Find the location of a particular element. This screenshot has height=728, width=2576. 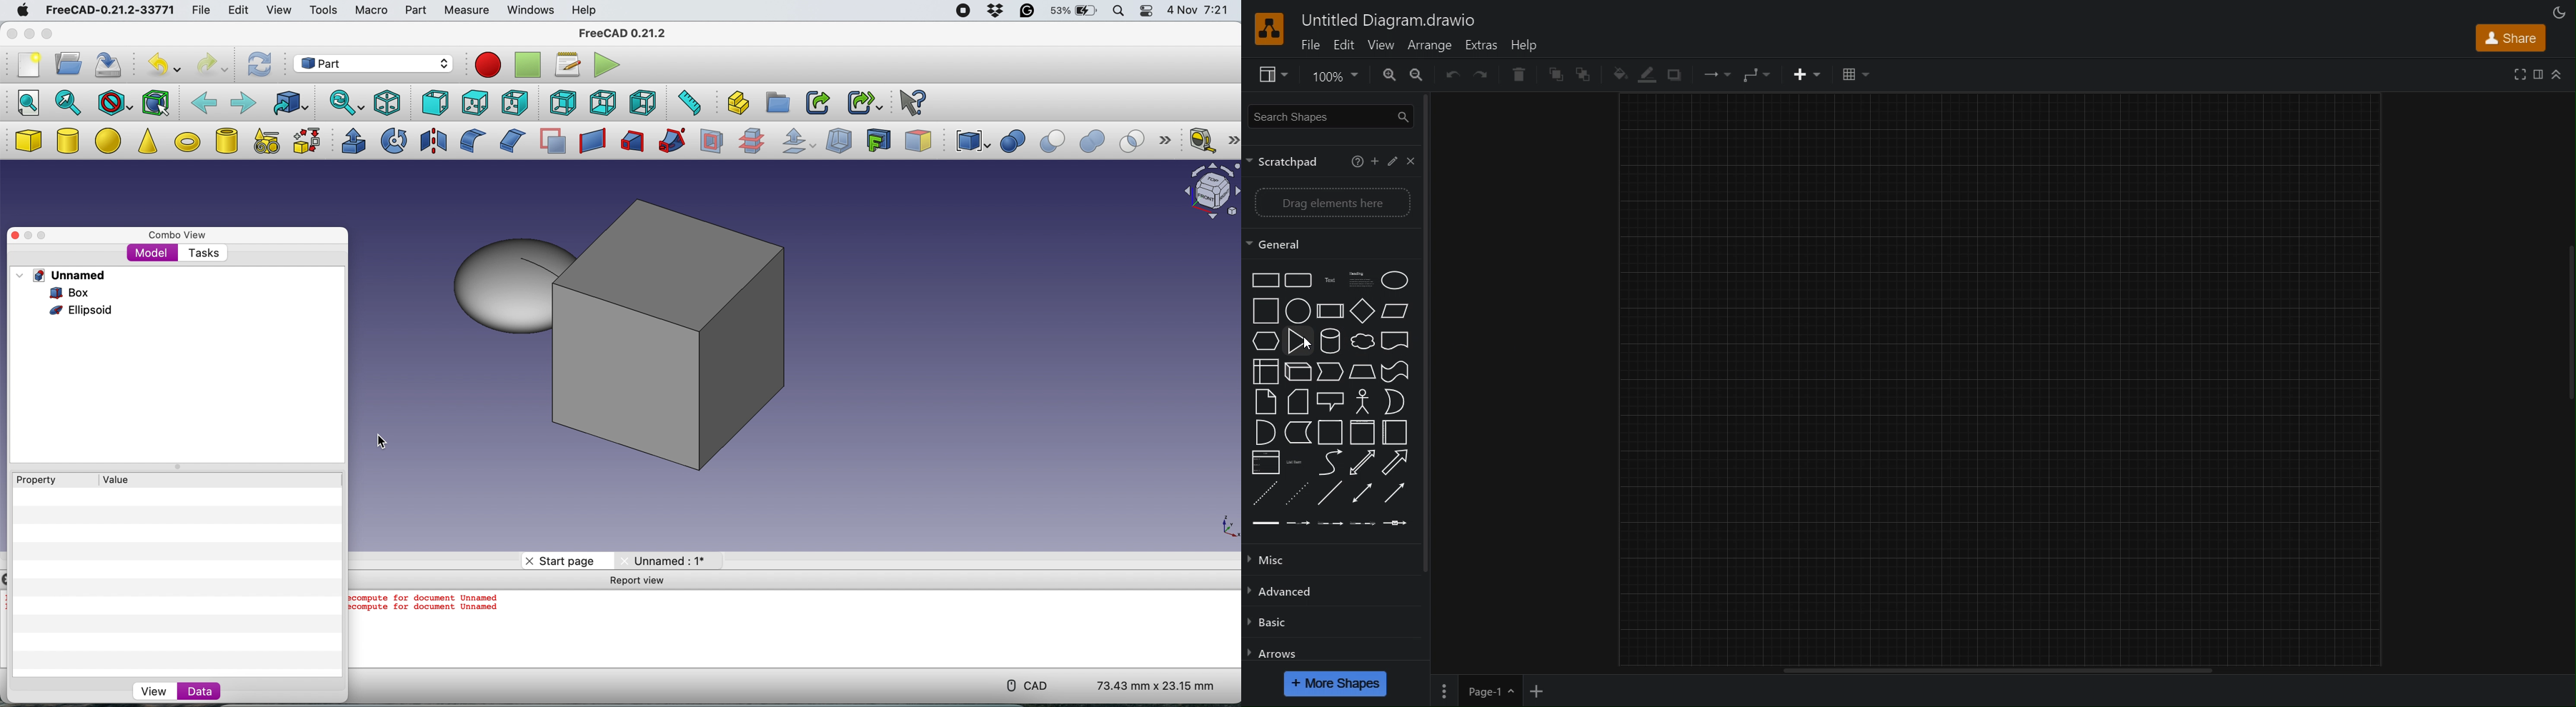

What's this? is located at coordinates (911, 101).